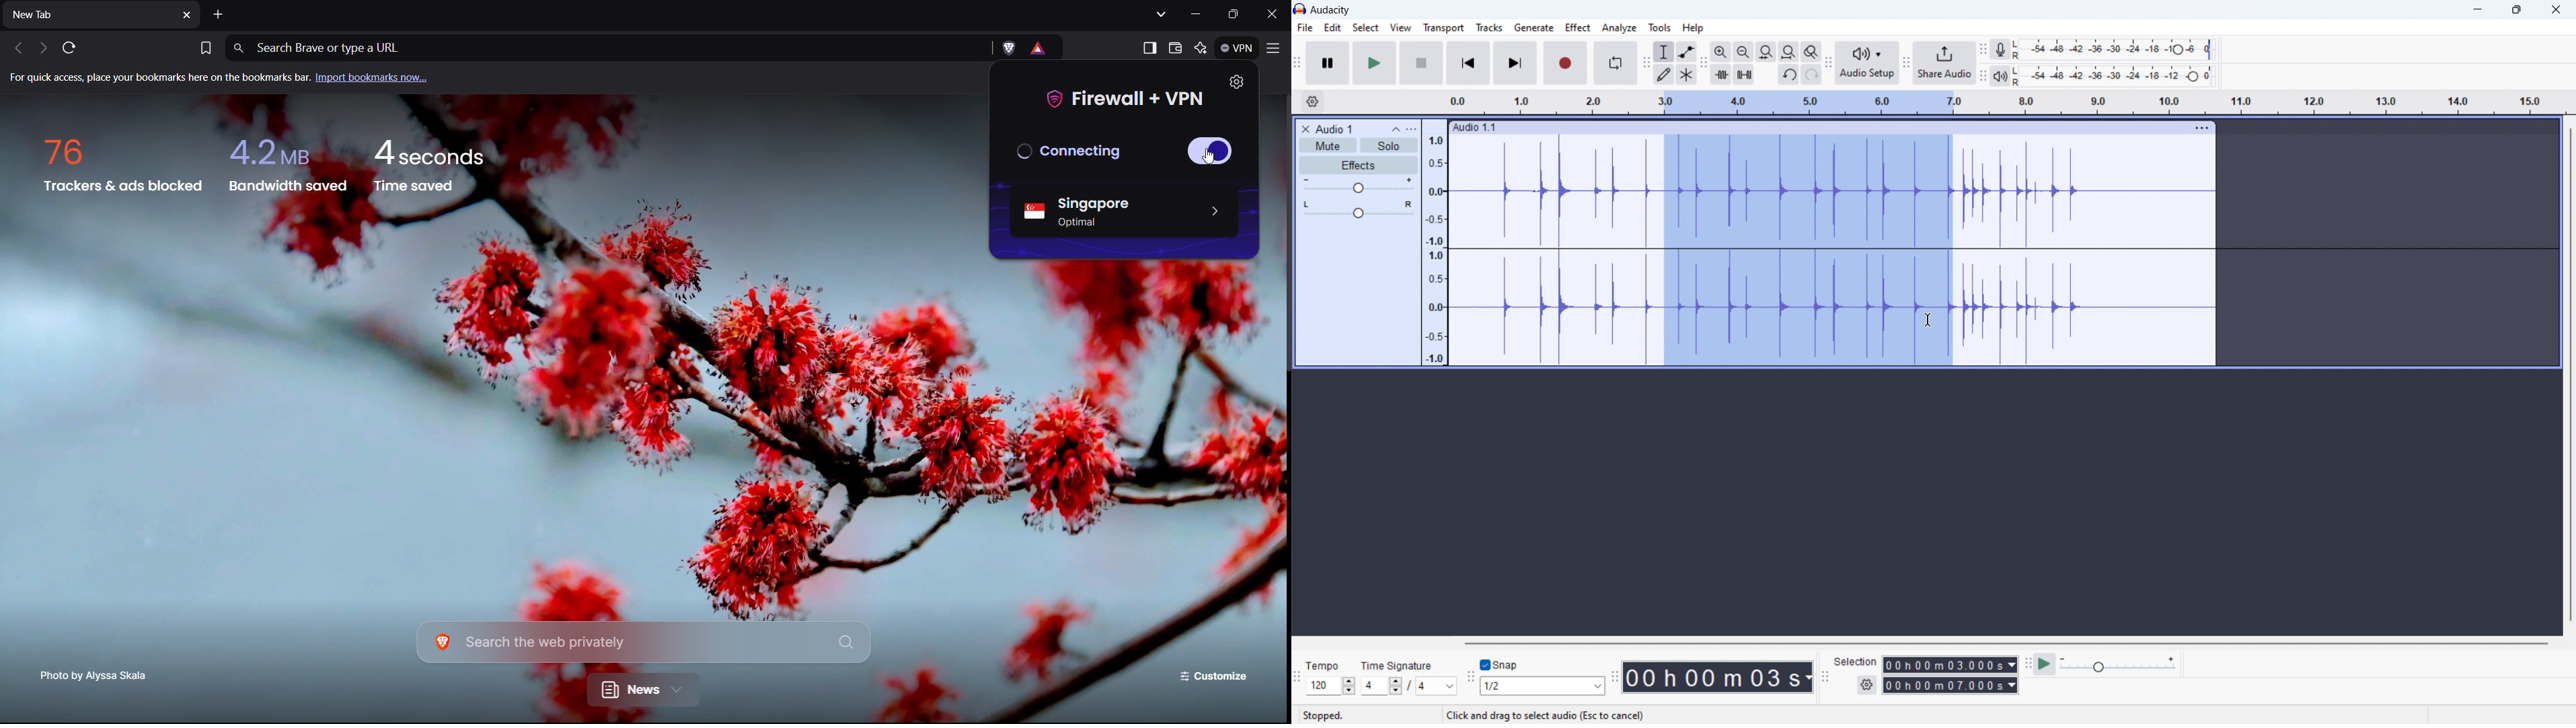  I want to click on snapping toolbar, so click(1471, 677).